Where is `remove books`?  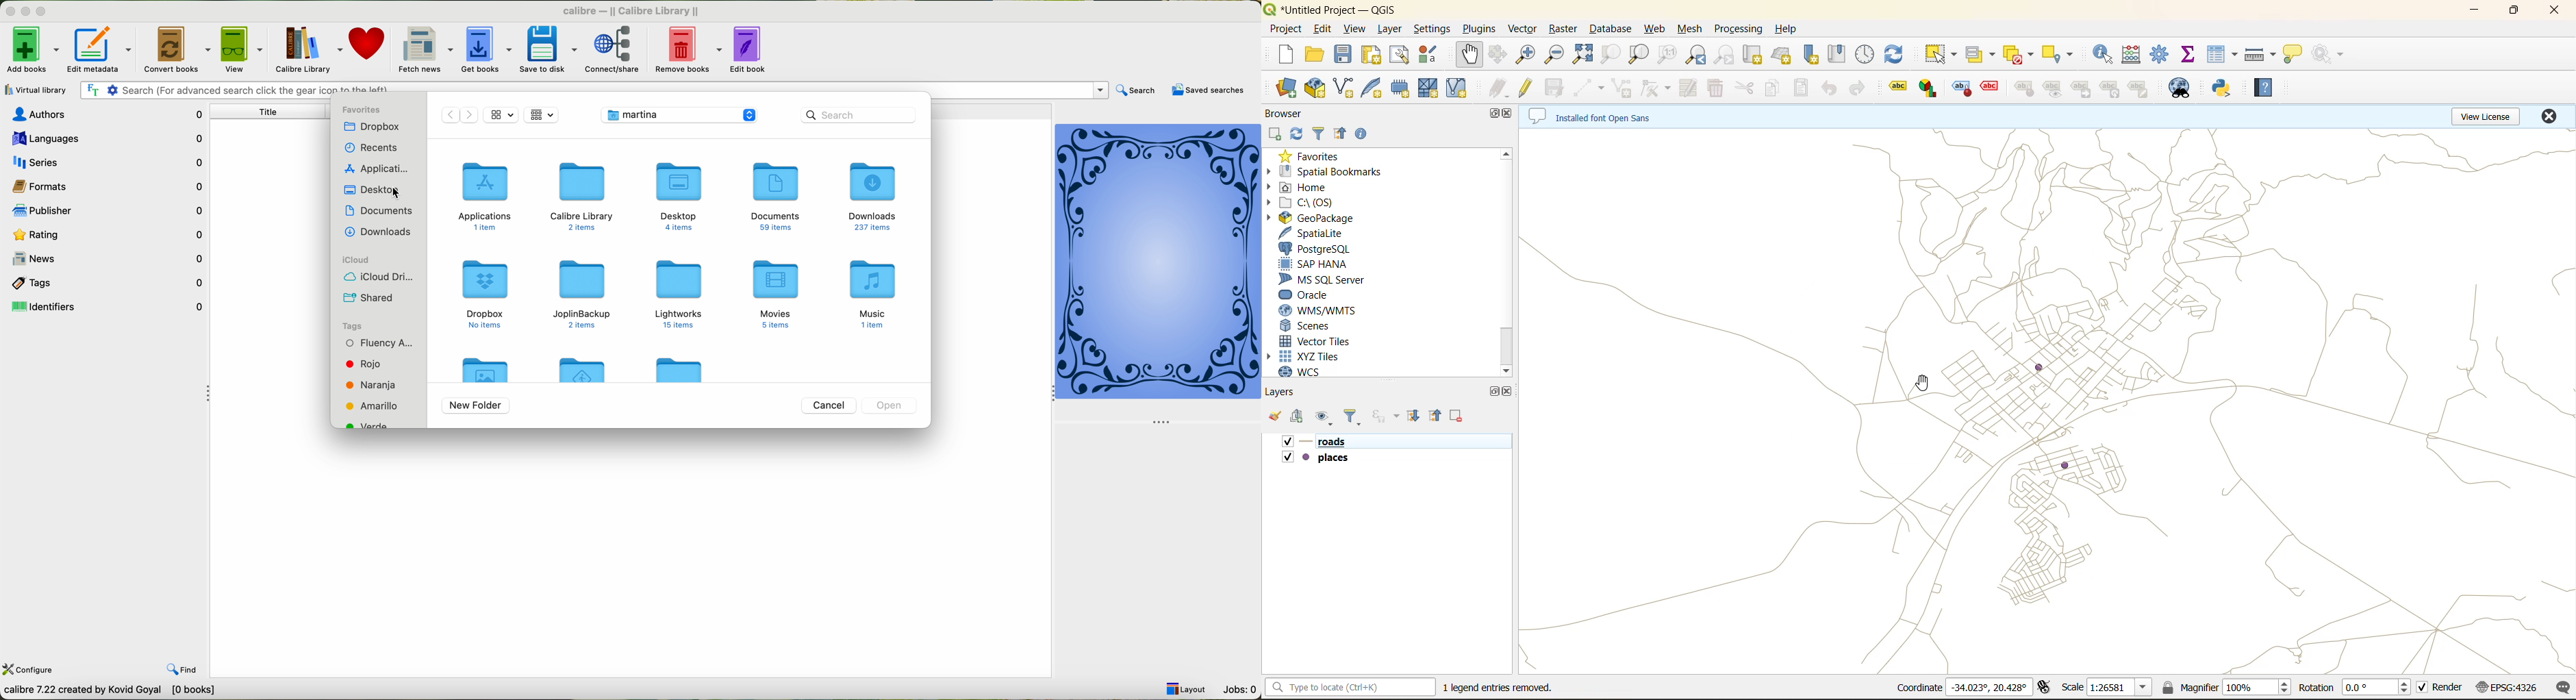 remove books is located at coordinates (689, 50).